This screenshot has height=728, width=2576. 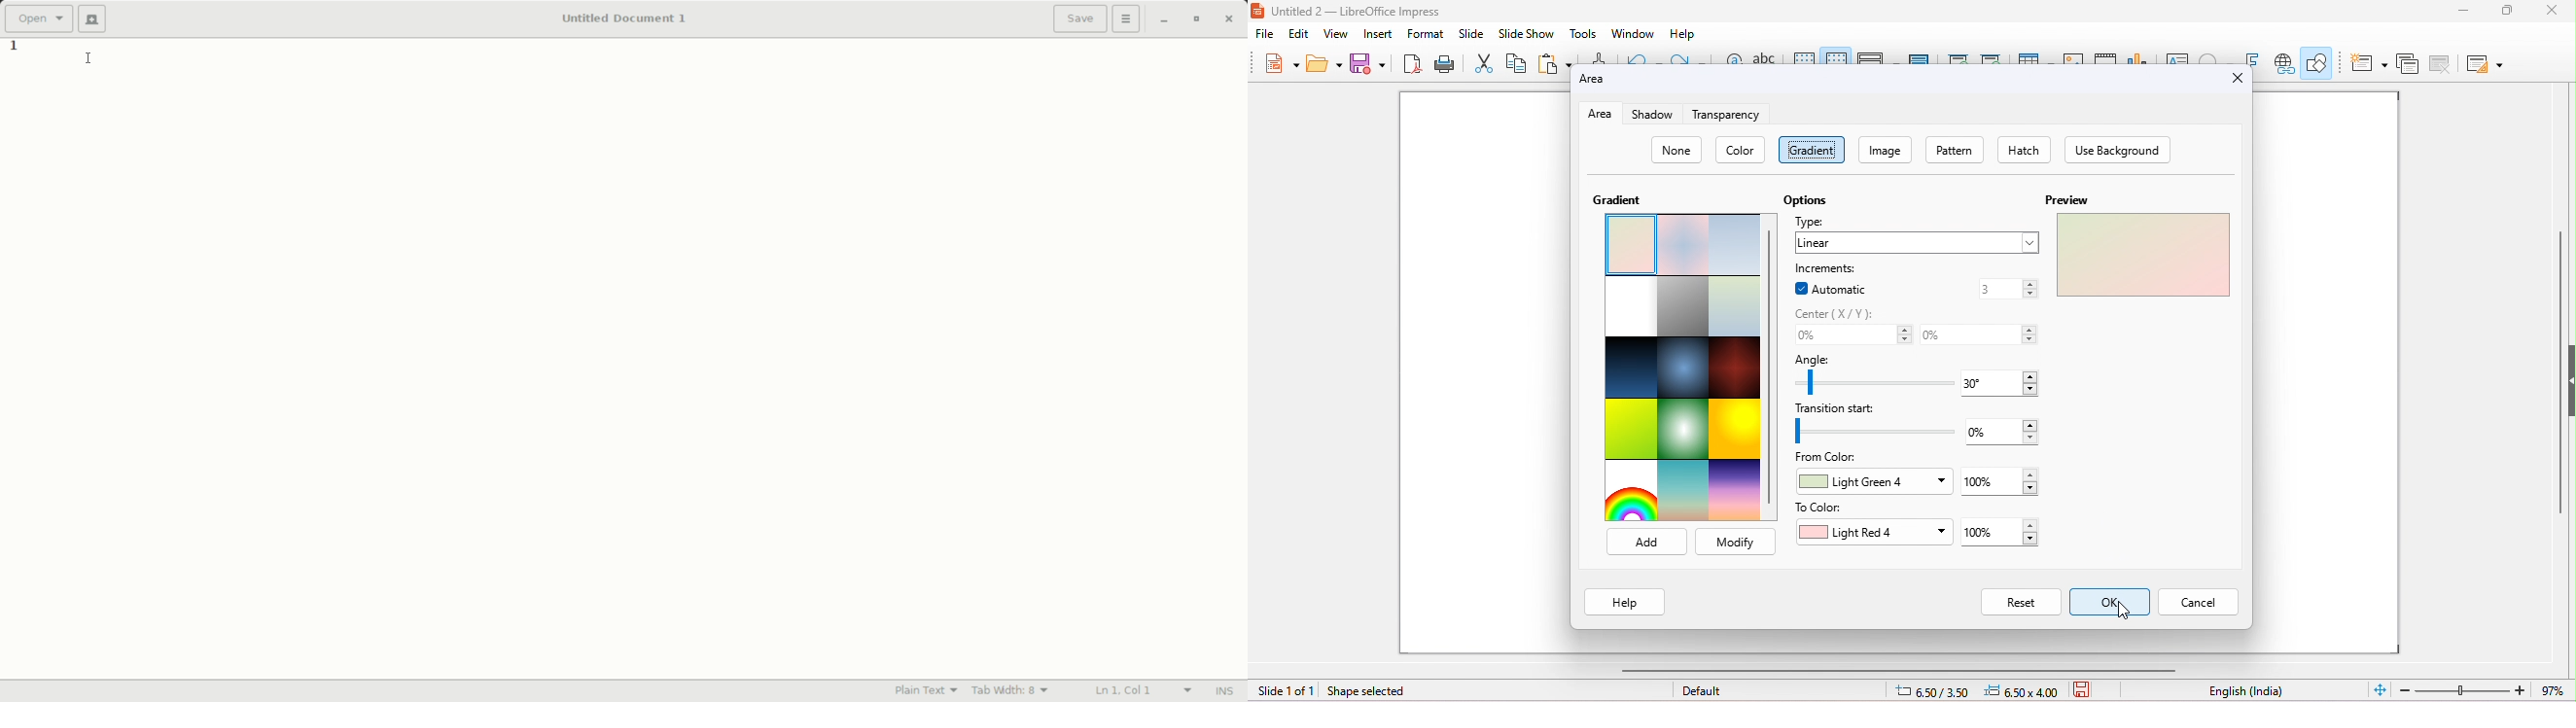 I want to click on slide 1 of 1, so click(x=1286, y=691).